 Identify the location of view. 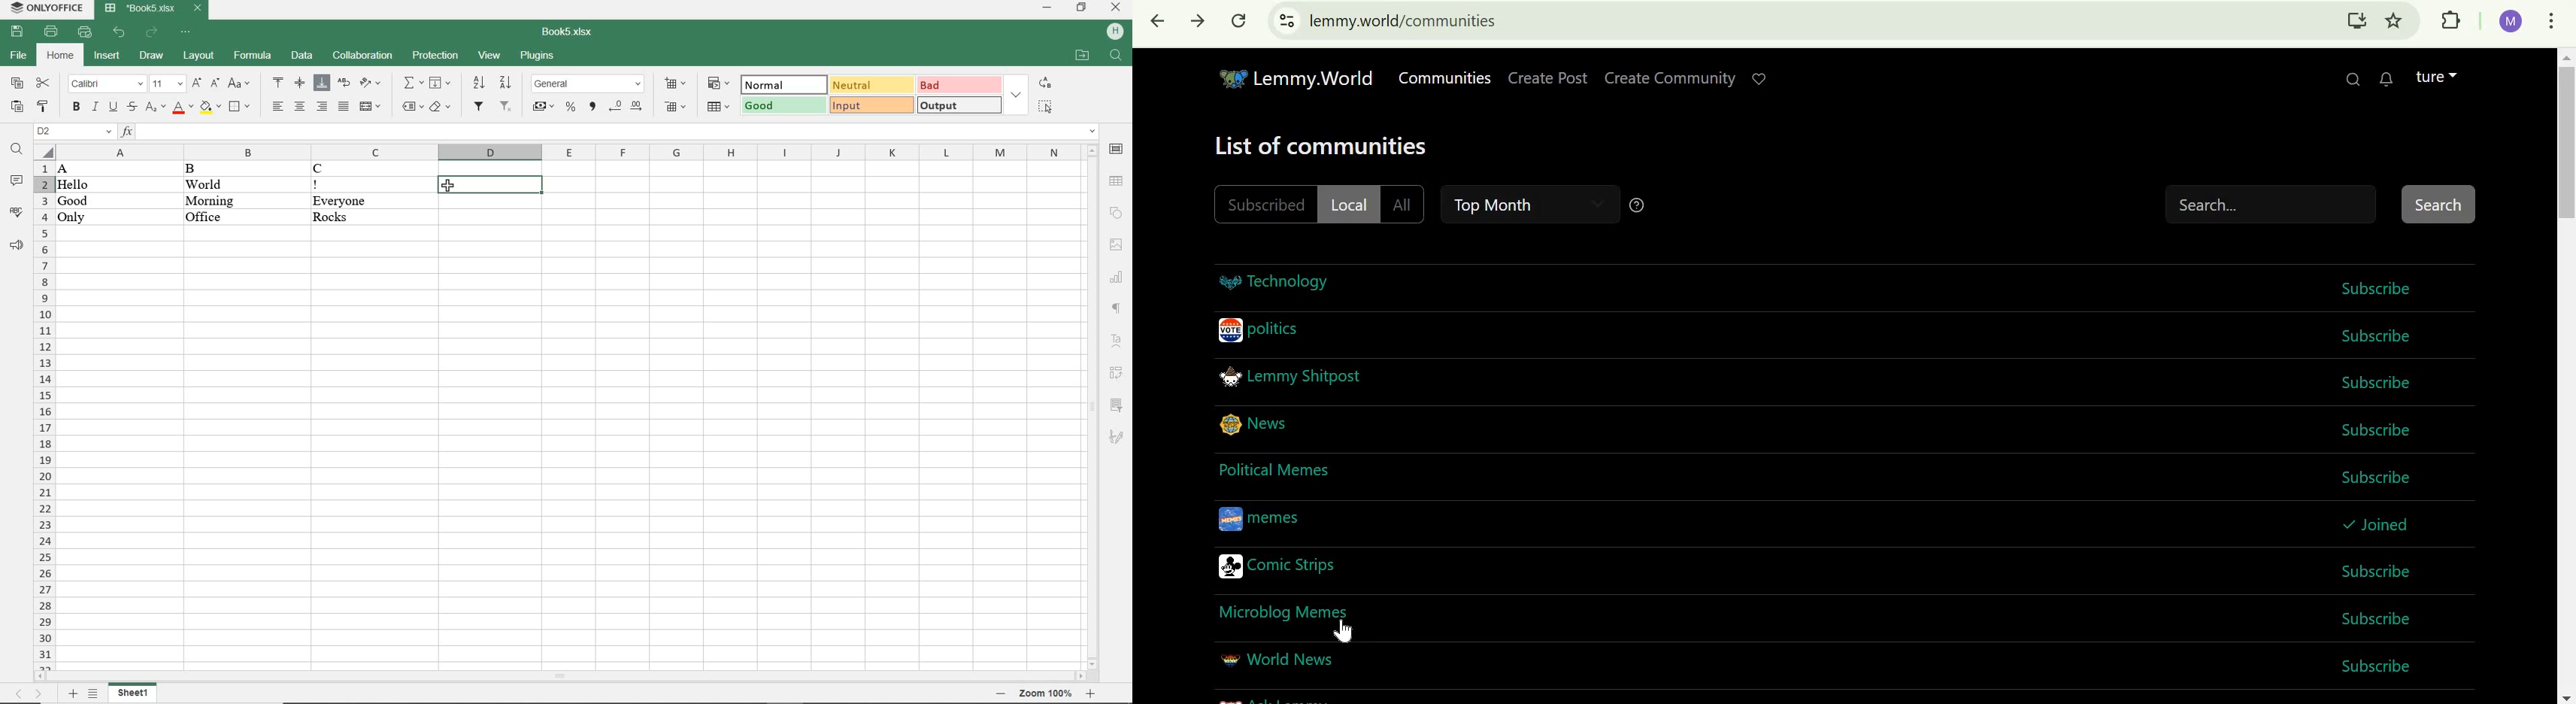
(490, 56).